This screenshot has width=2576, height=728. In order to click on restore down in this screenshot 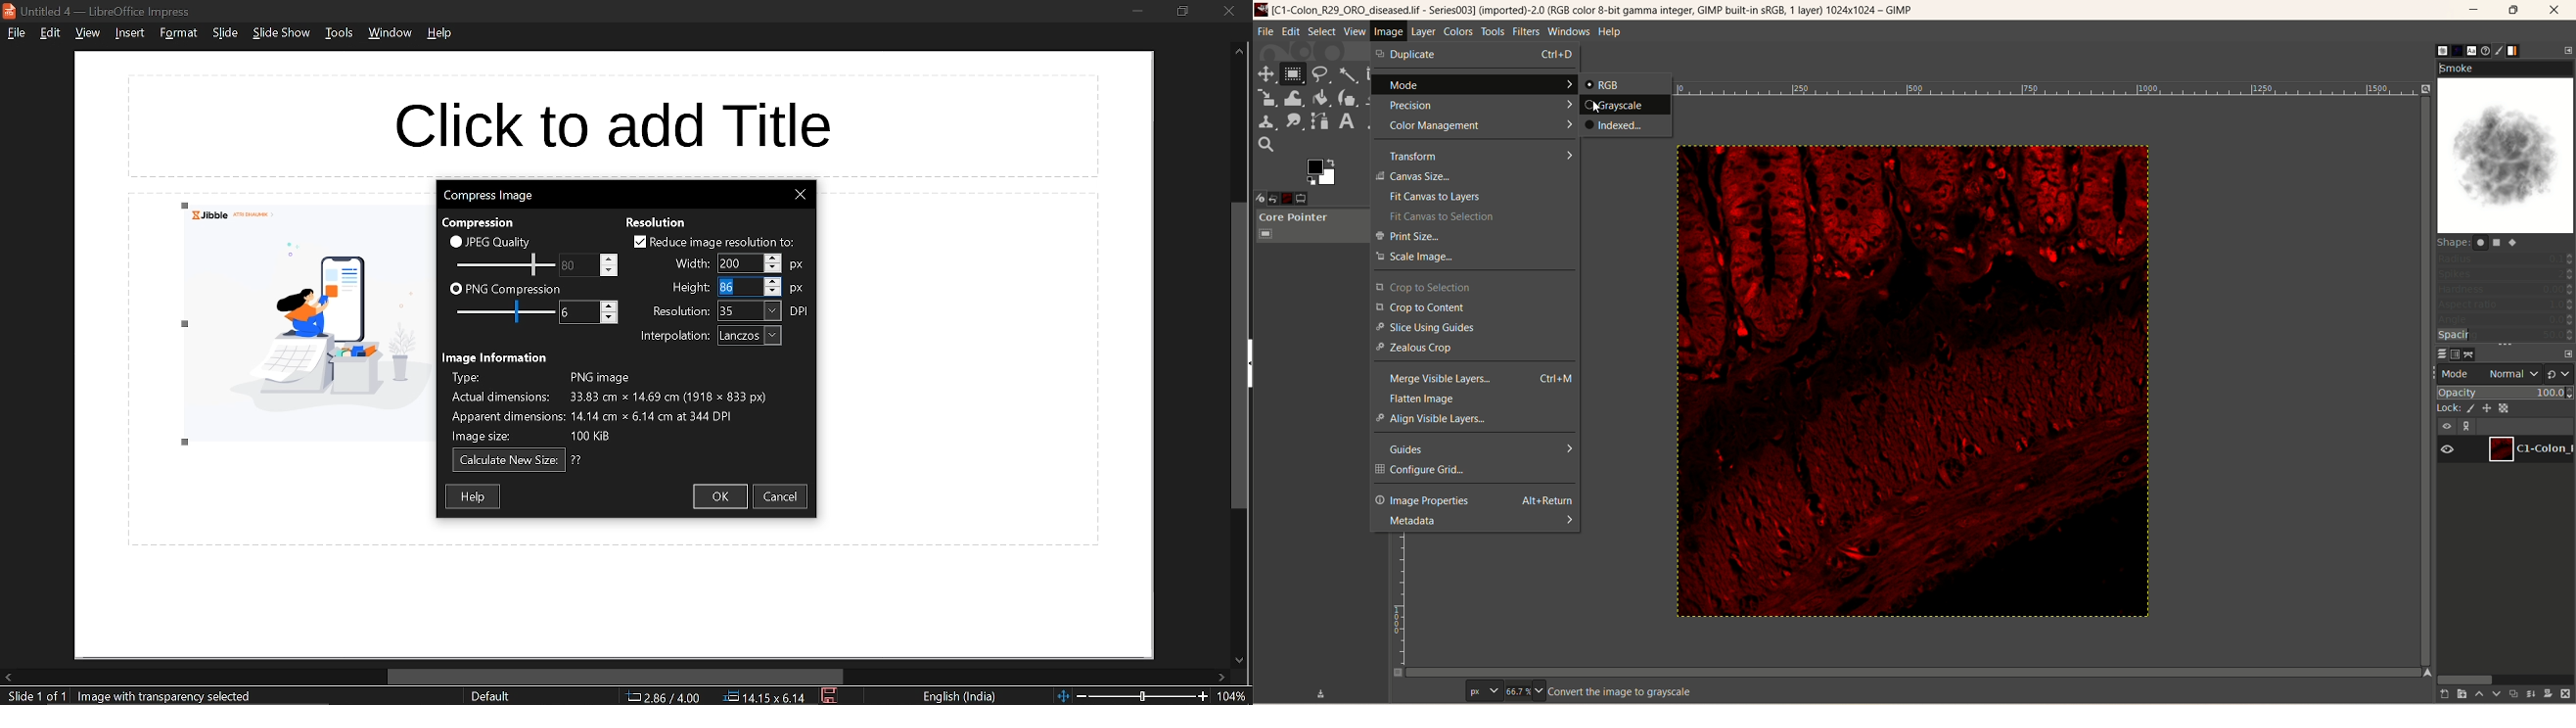, I will do `click(1181, 11)`.